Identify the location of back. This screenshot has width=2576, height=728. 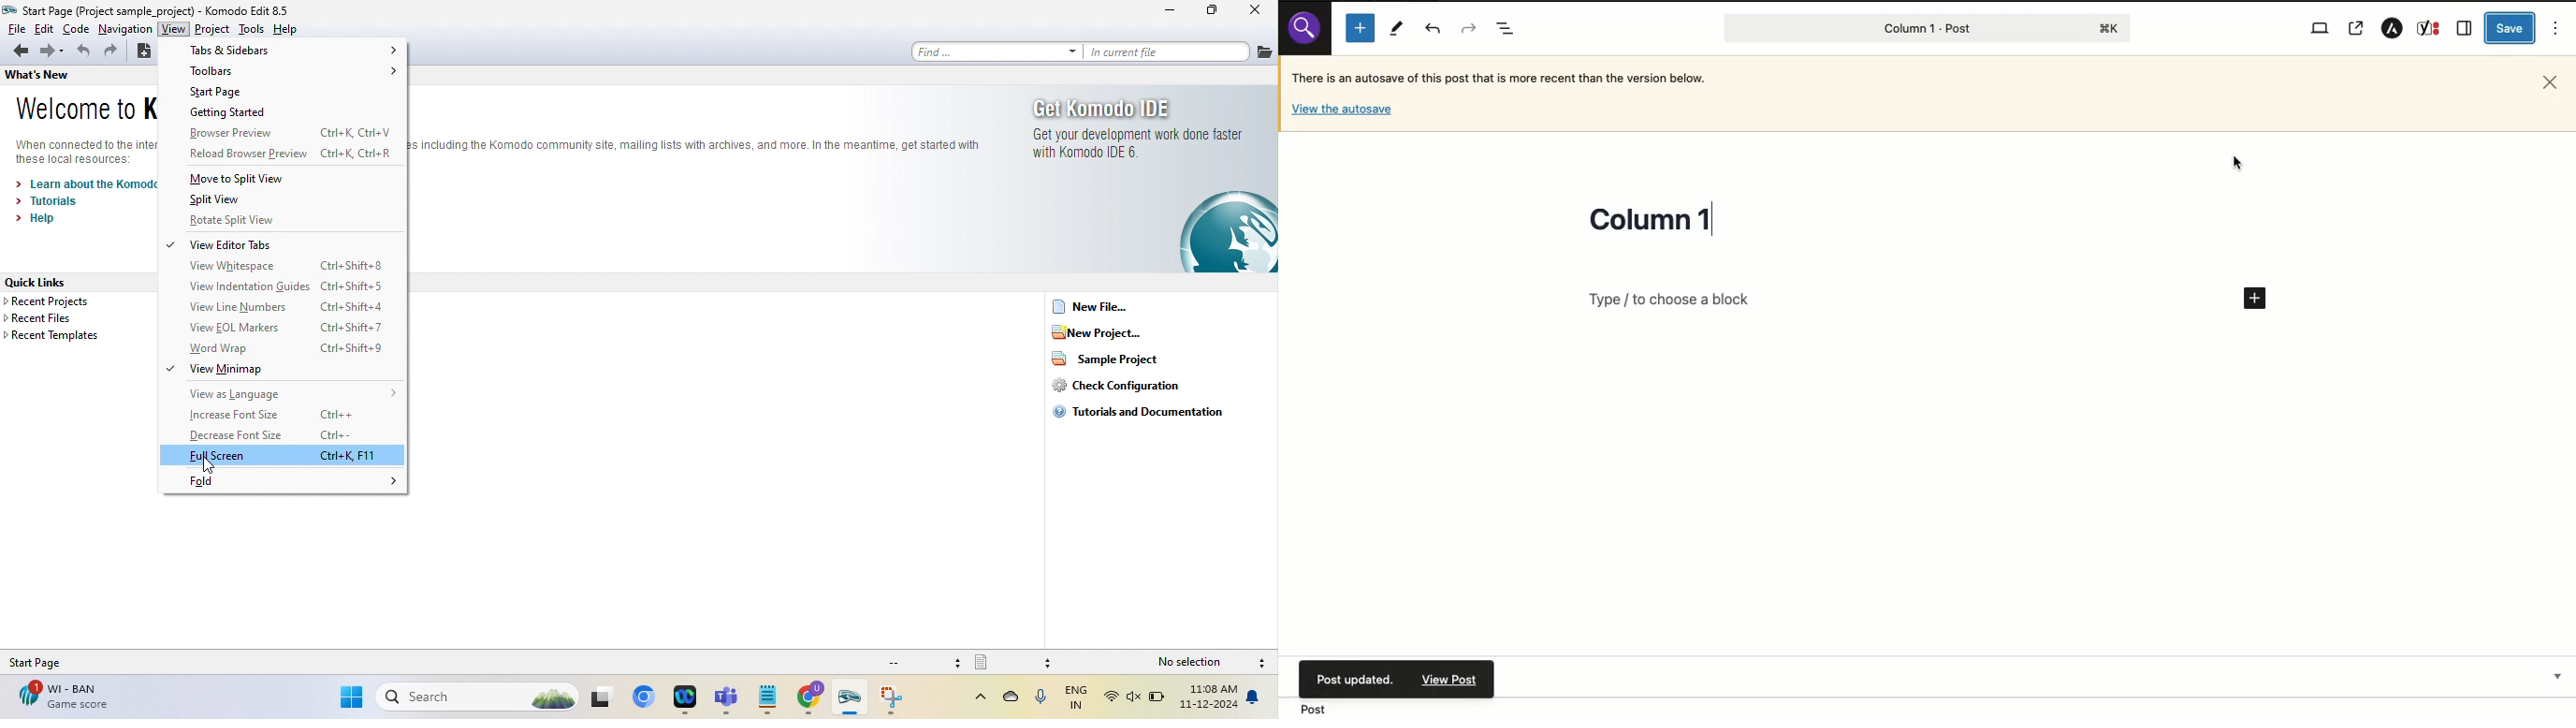
(18, 51).